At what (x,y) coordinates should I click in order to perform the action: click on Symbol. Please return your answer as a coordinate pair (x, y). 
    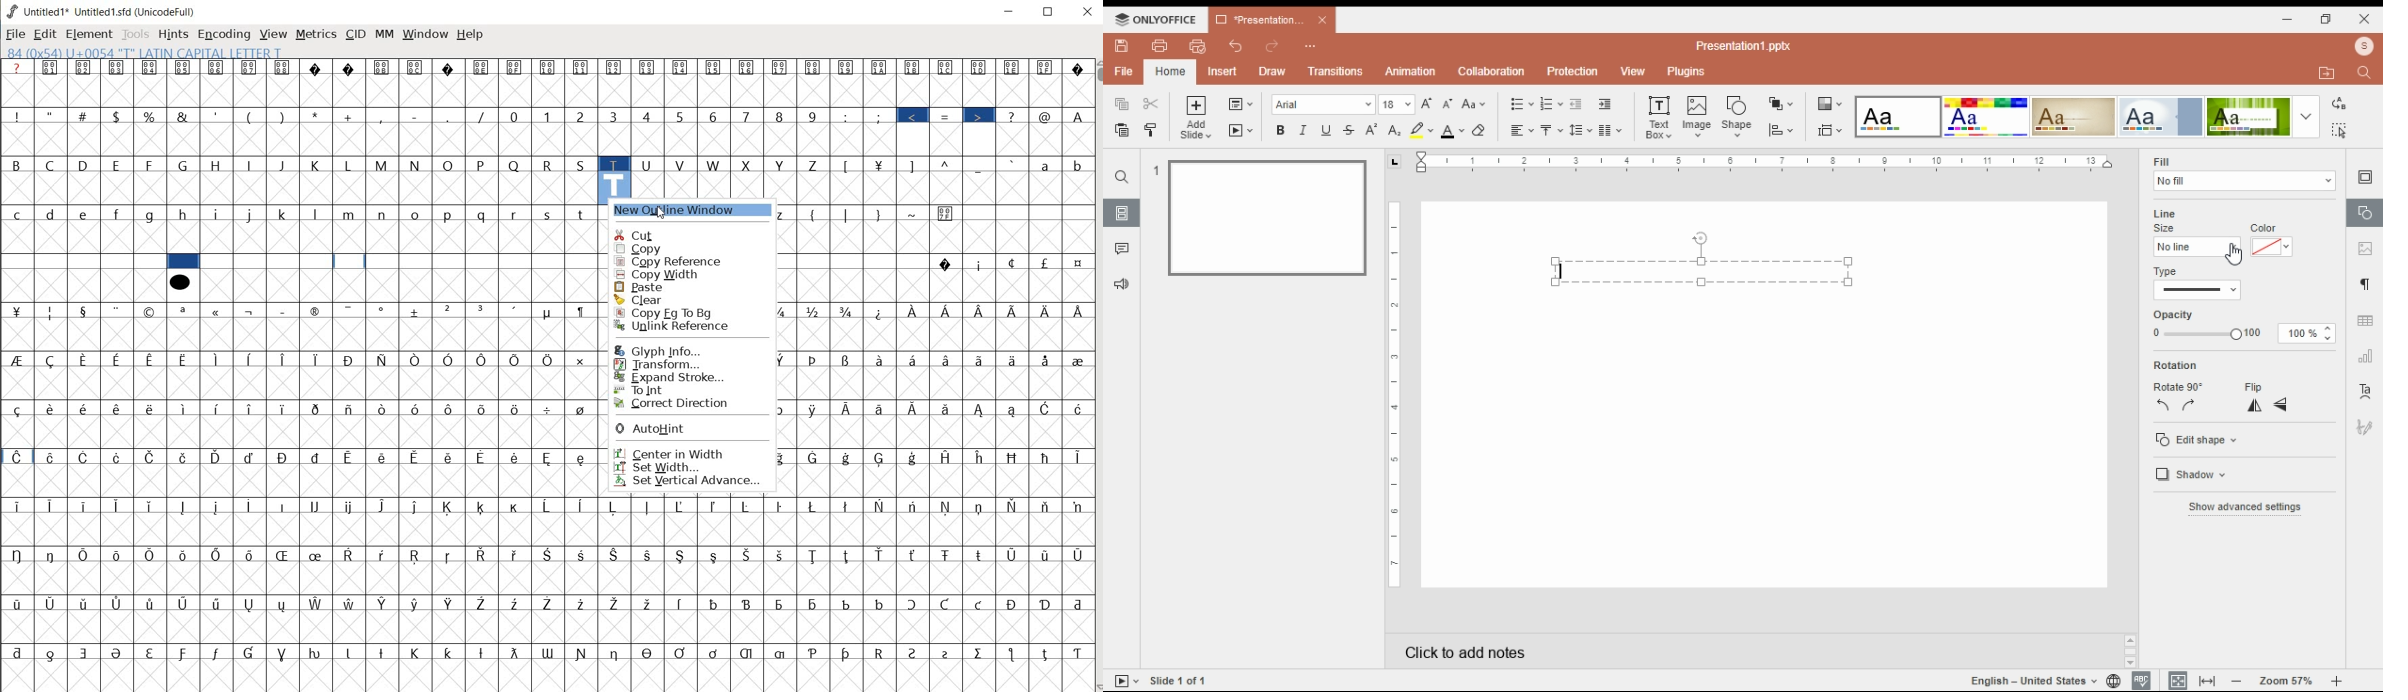
    Looking at the image, I should click on (682, 603).